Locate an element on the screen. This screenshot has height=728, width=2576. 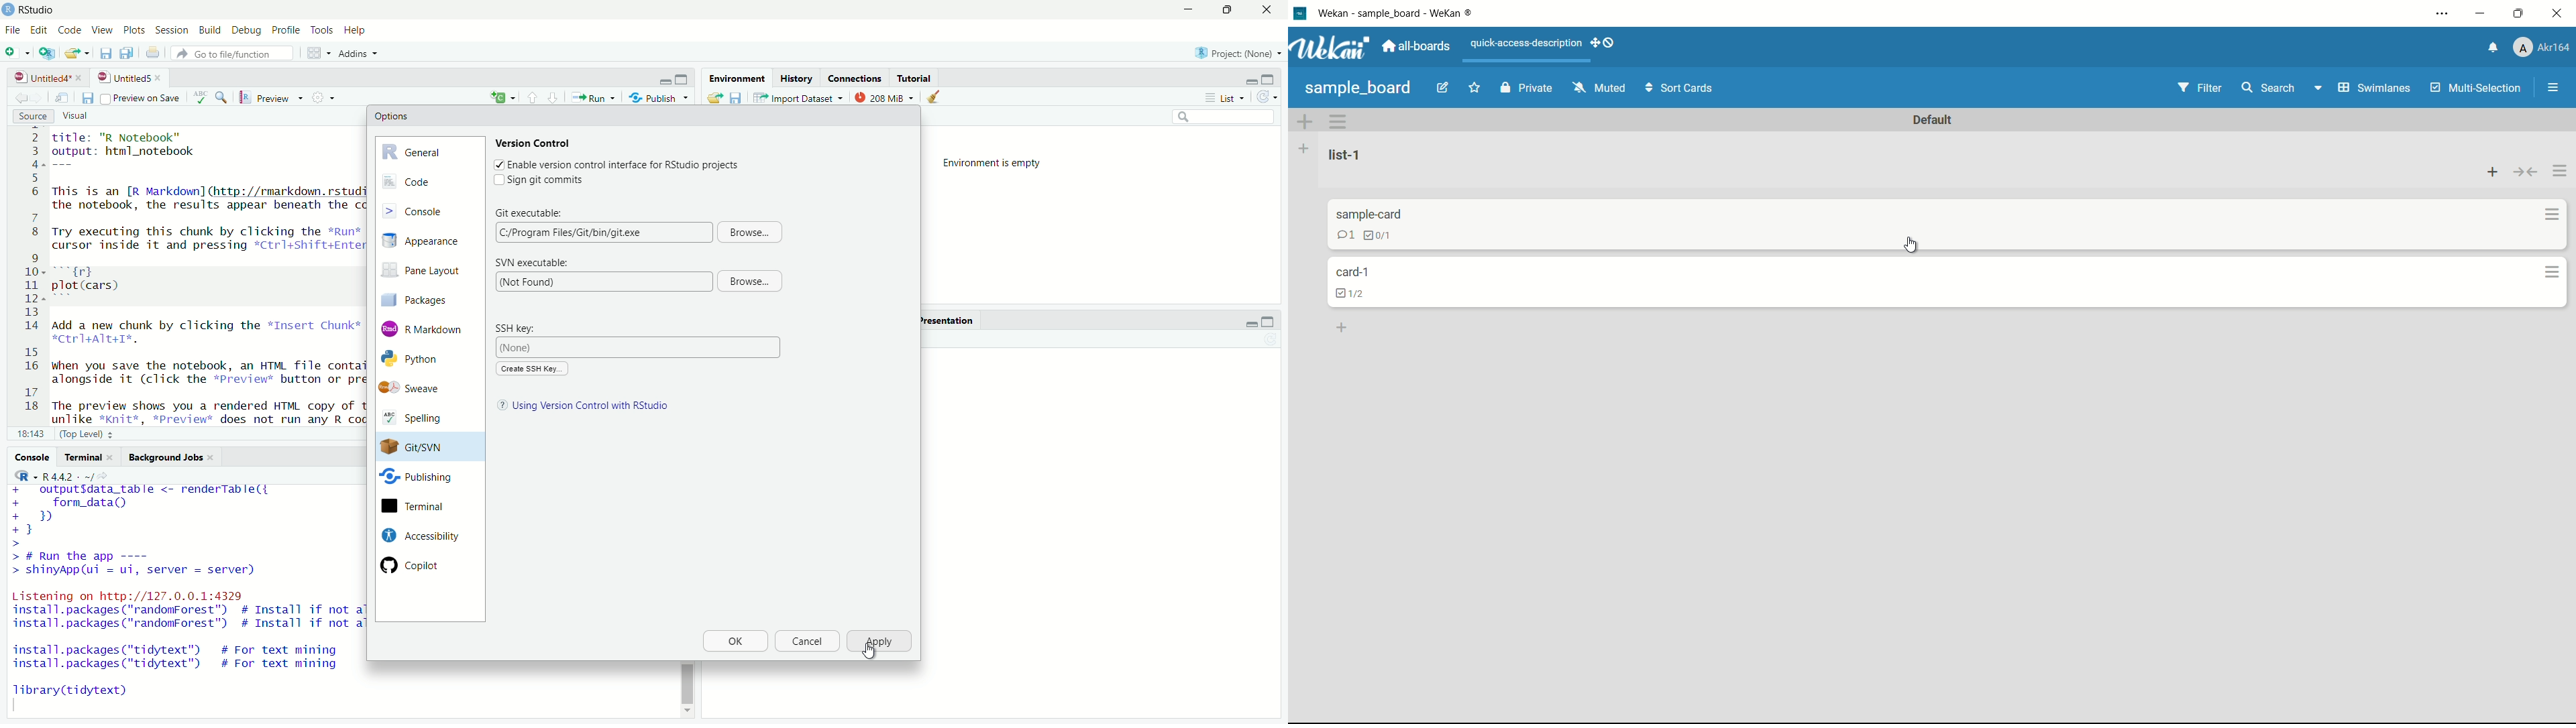
python is located at coordinates (421, 359).